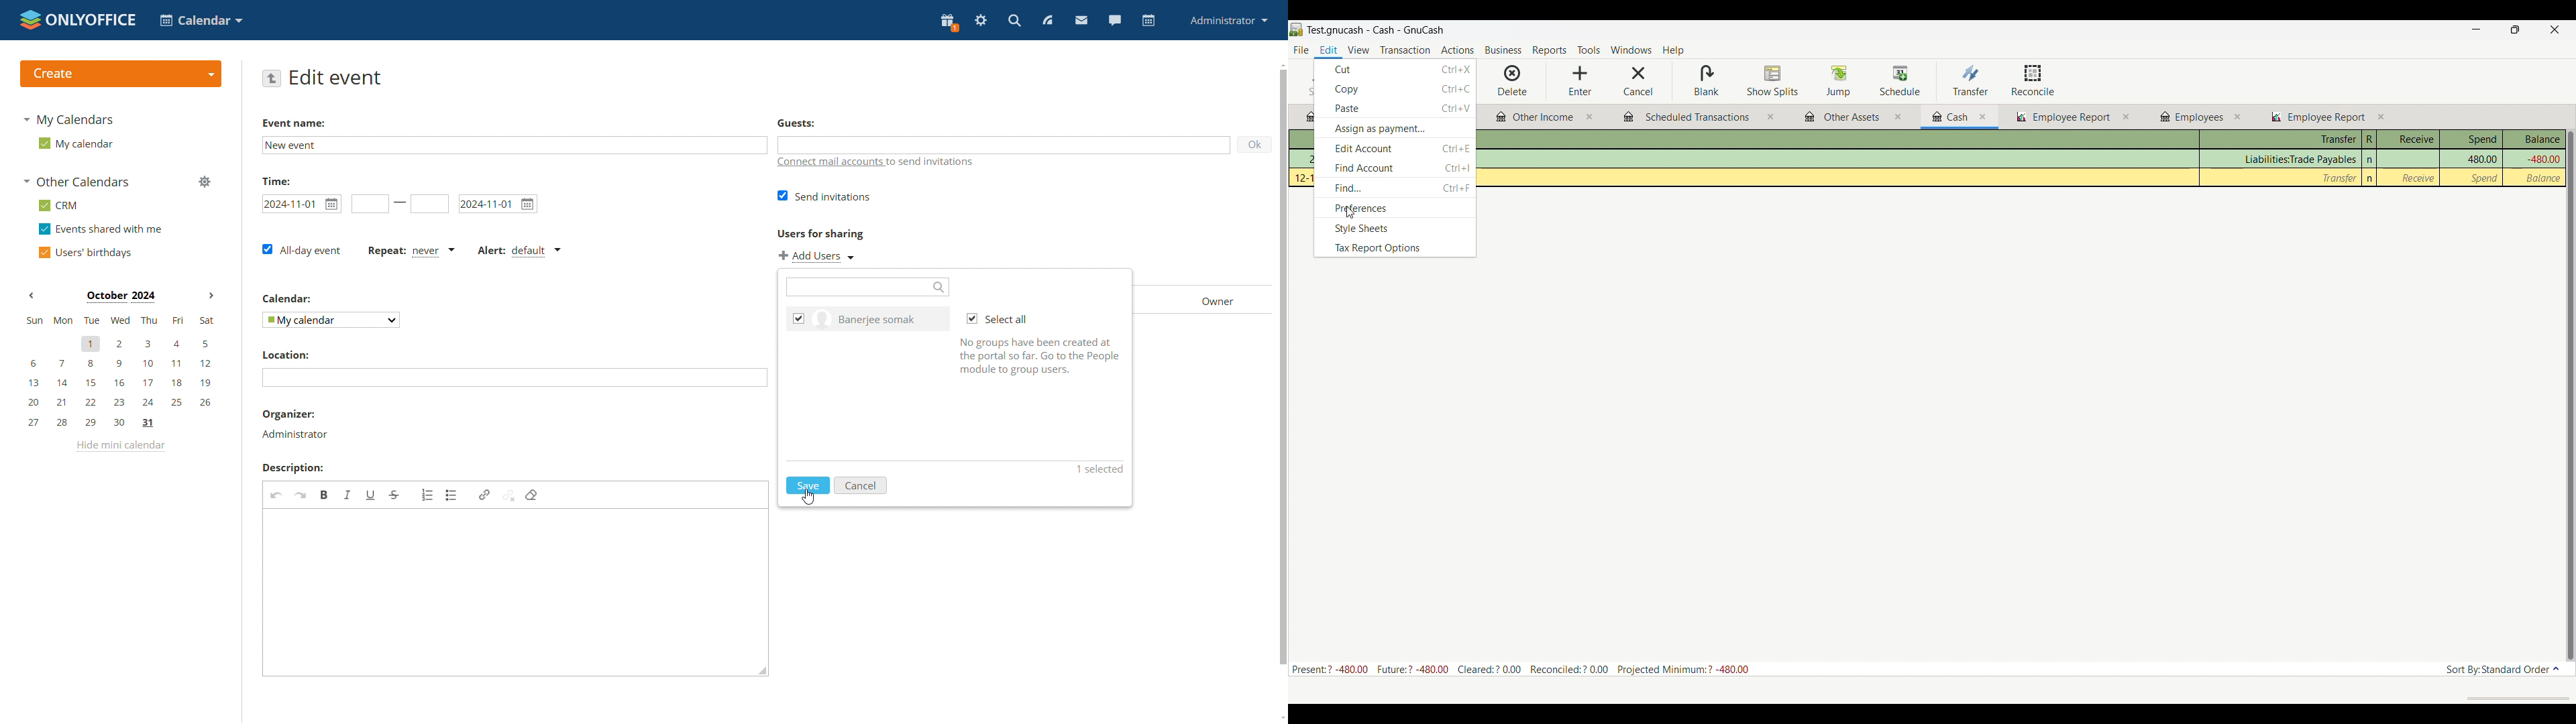 The height and width of the screenshot is (728, 2576). I want to click on Preferences, so click(1395, 208).